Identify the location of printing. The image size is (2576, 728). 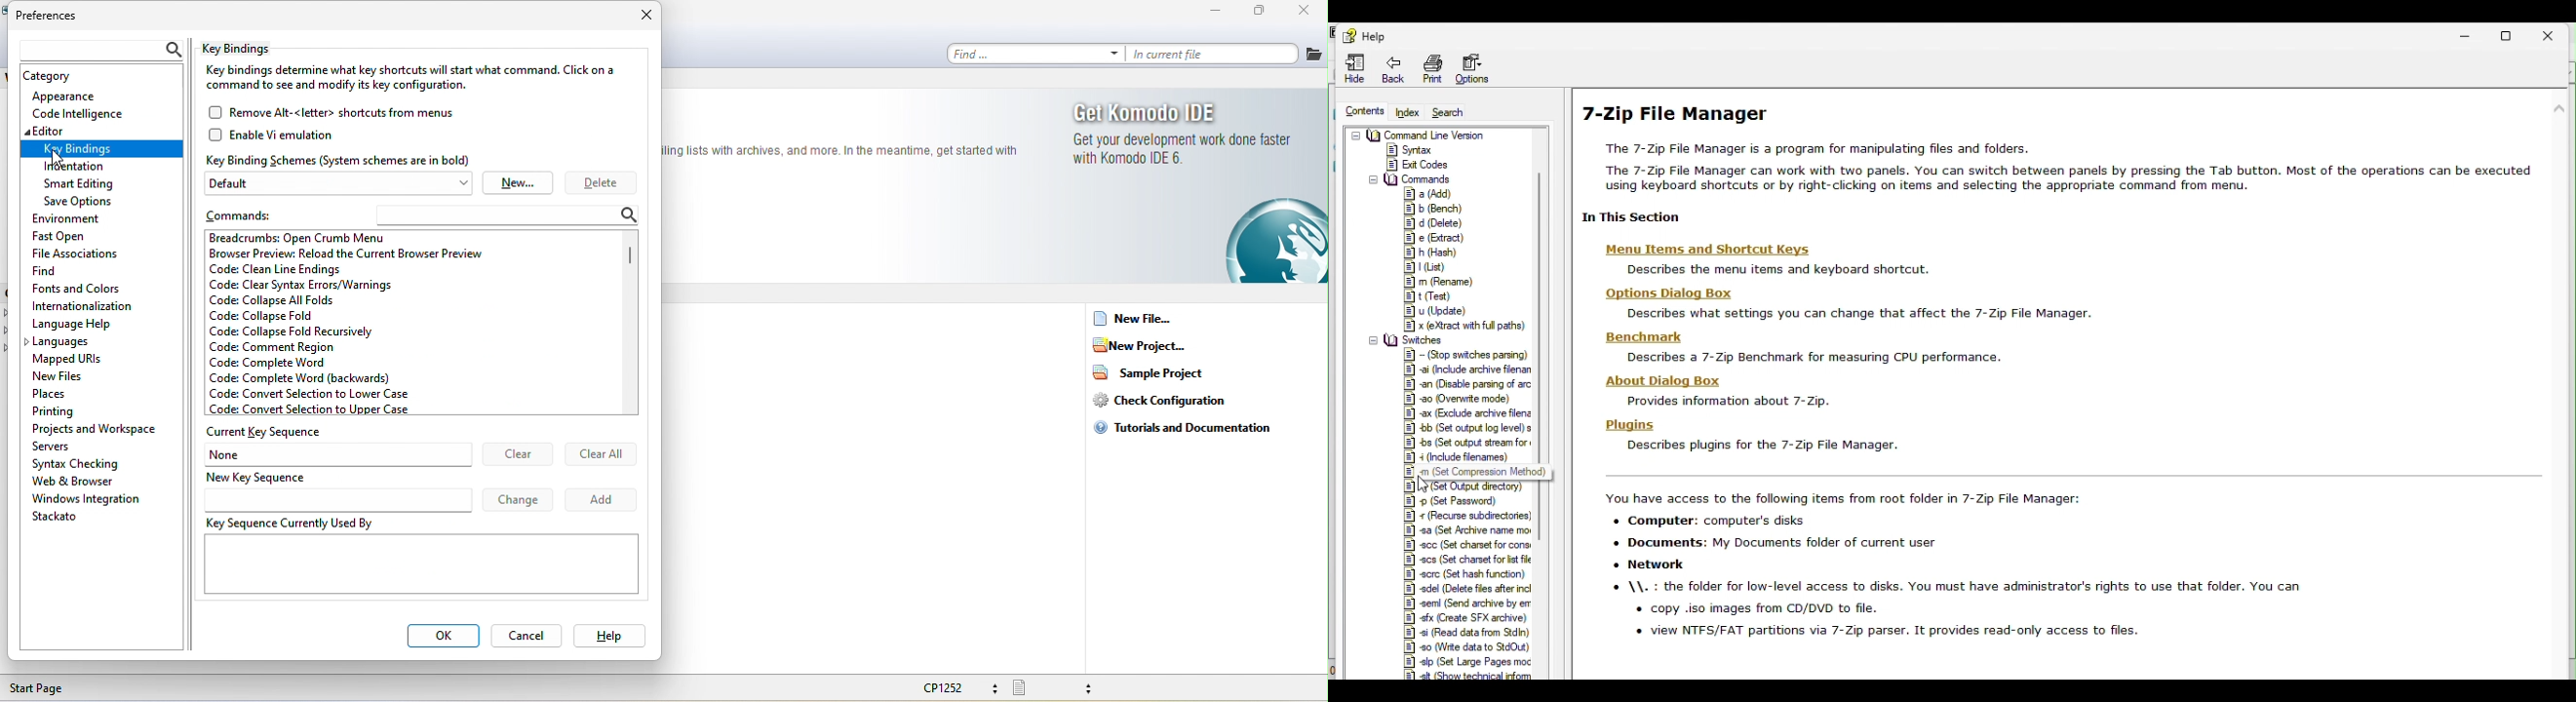
(72, 409).